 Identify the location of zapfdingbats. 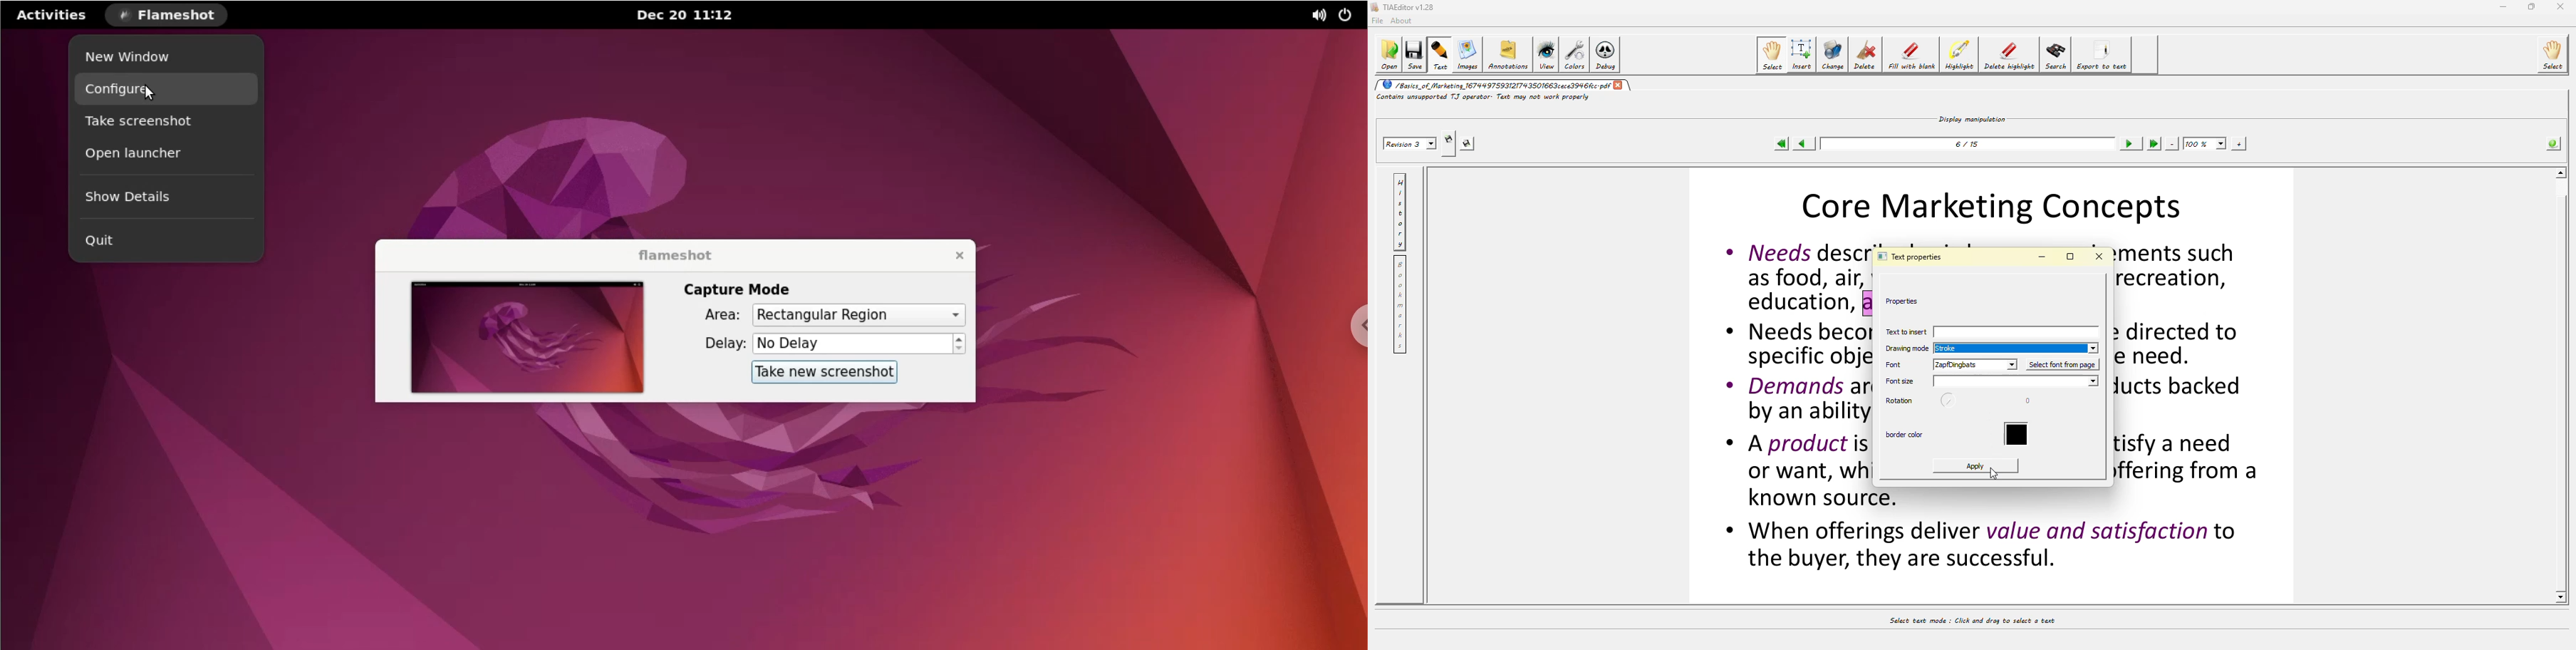
(1973, 365).